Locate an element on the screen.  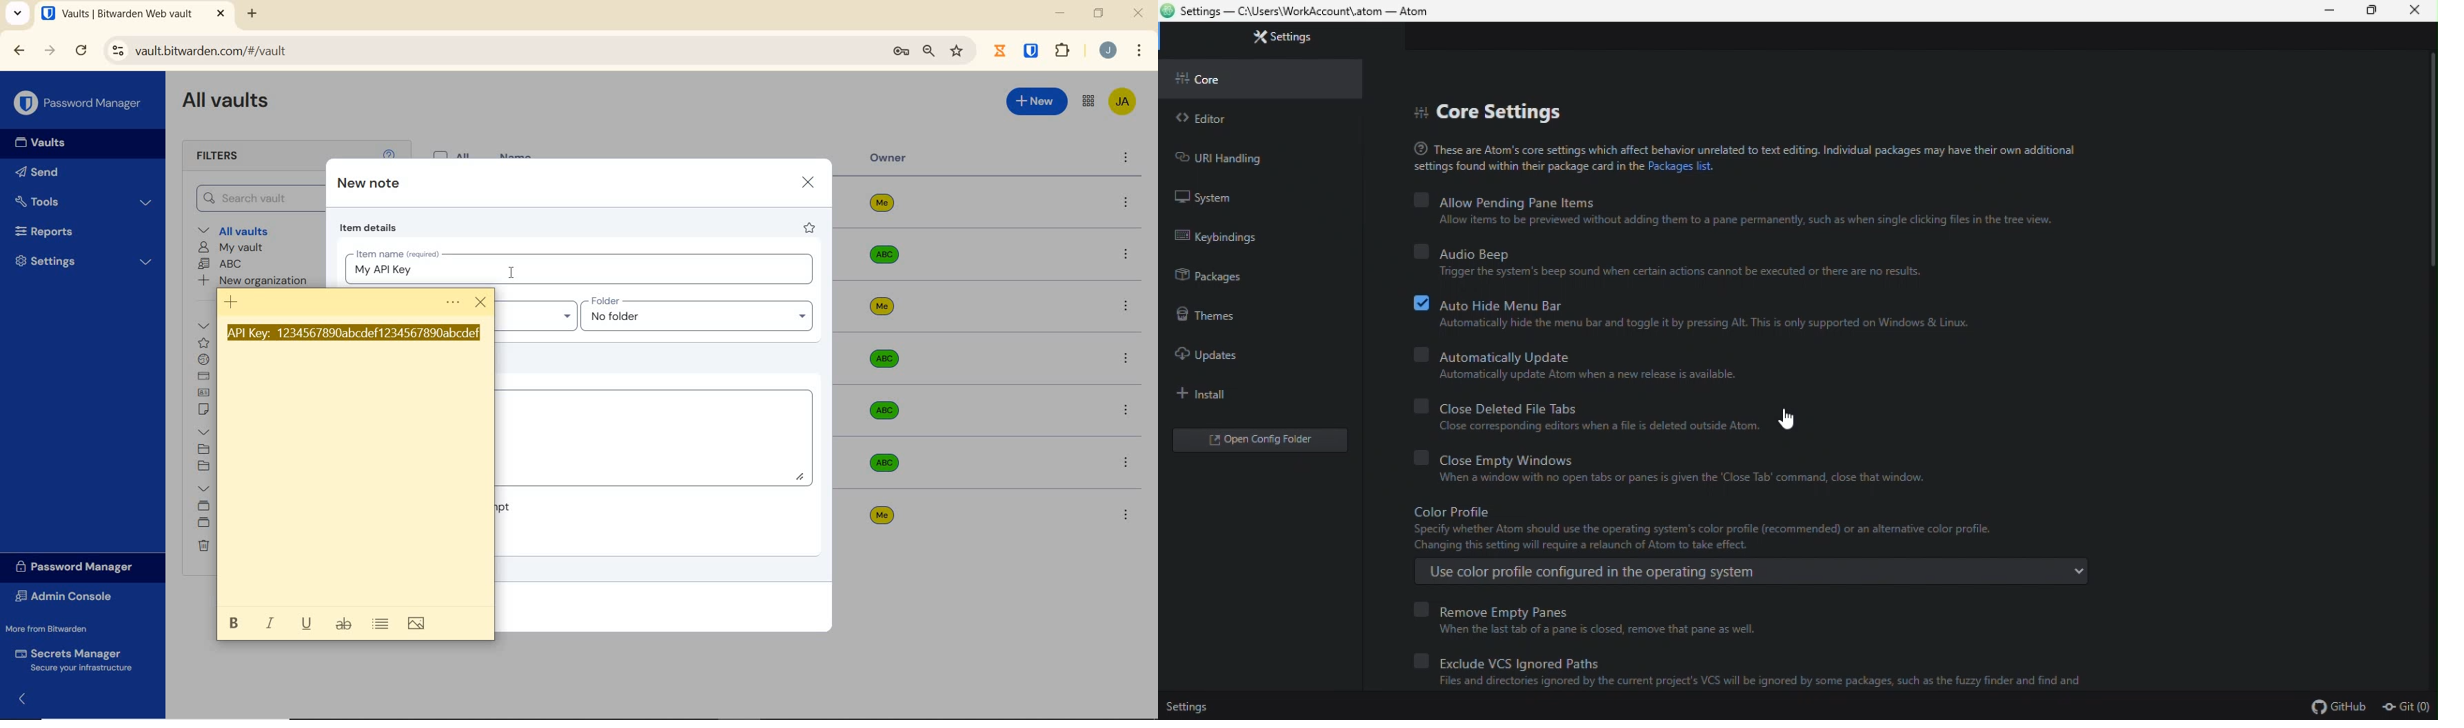
Collections is located at coordinates (203, 487).